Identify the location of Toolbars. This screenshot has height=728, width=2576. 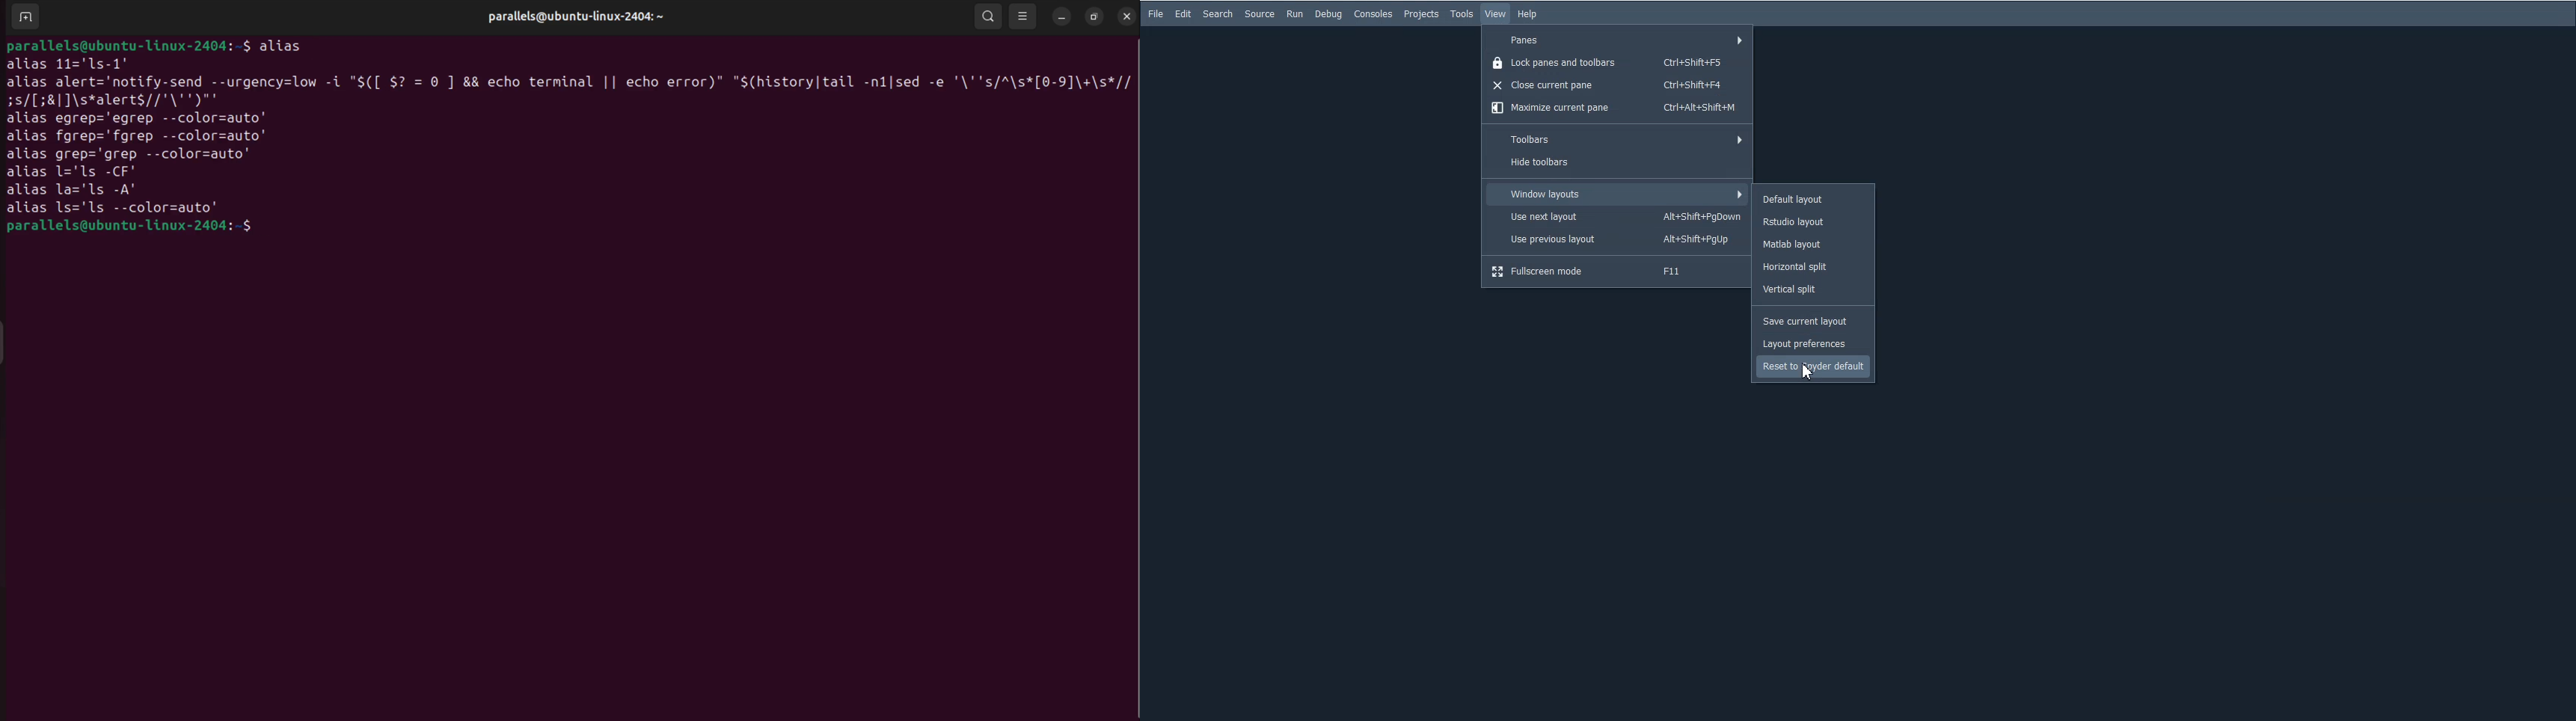
(1618, 138).